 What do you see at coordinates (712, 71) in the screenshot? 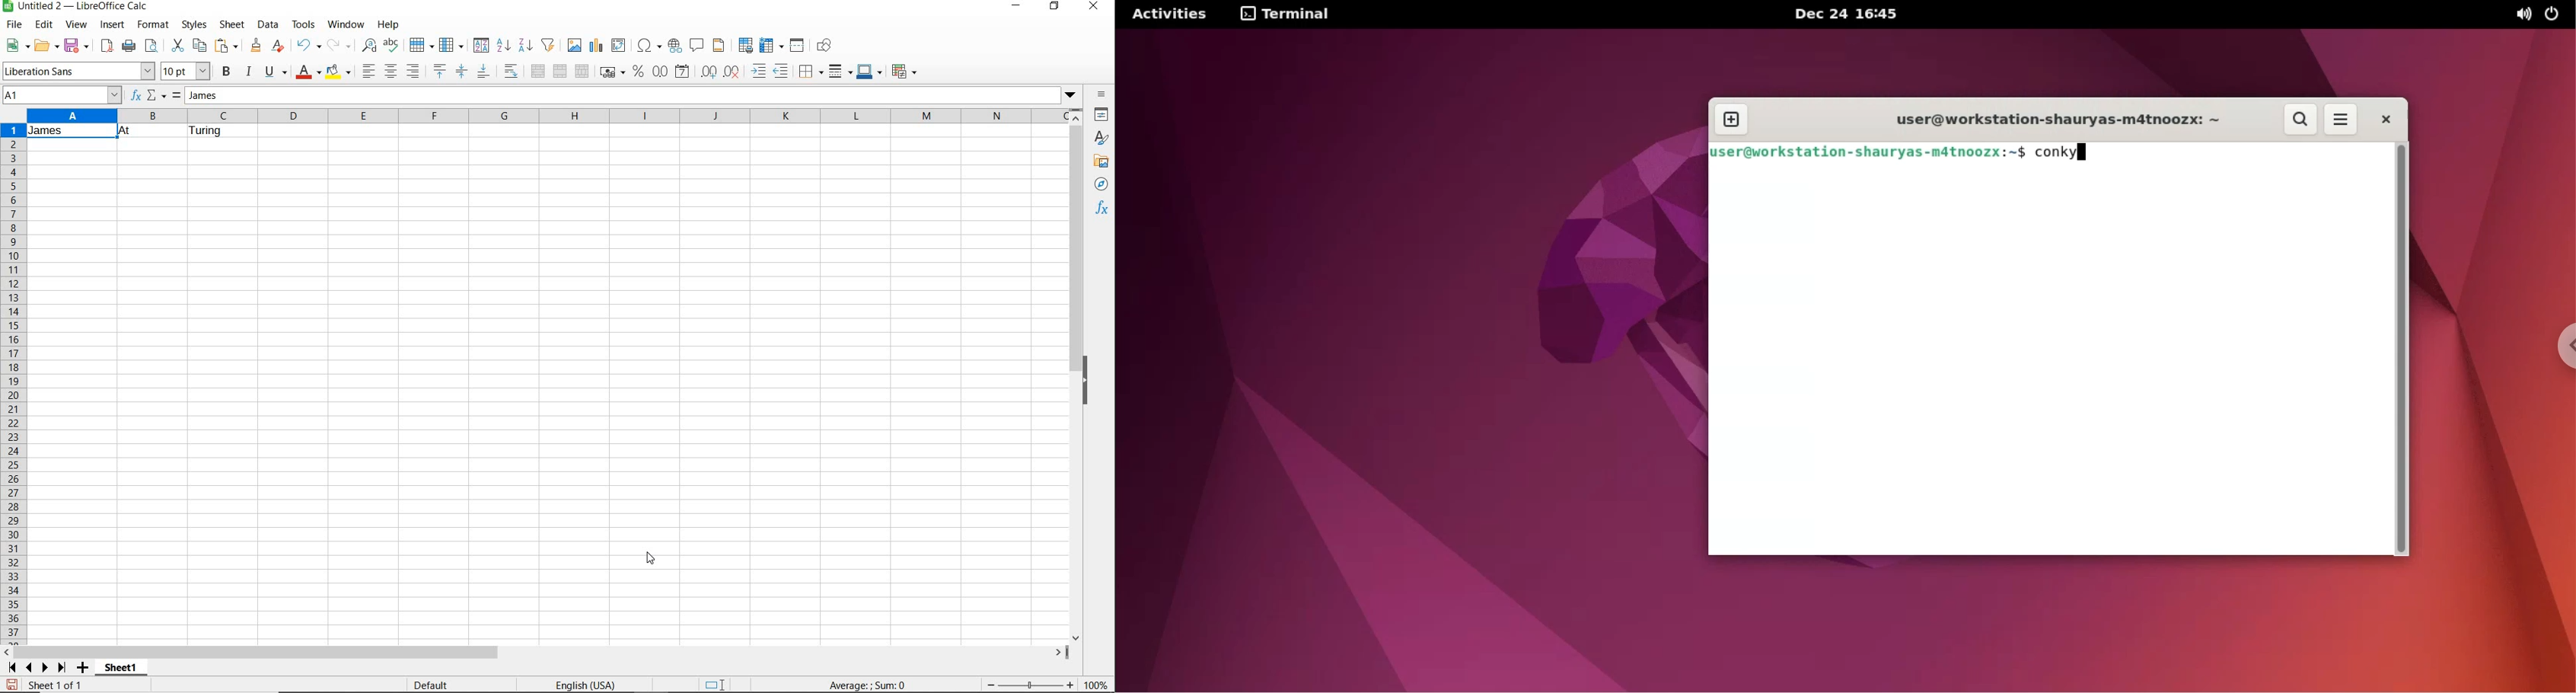
I see `add decimal place` at bounding box center [712, 71].